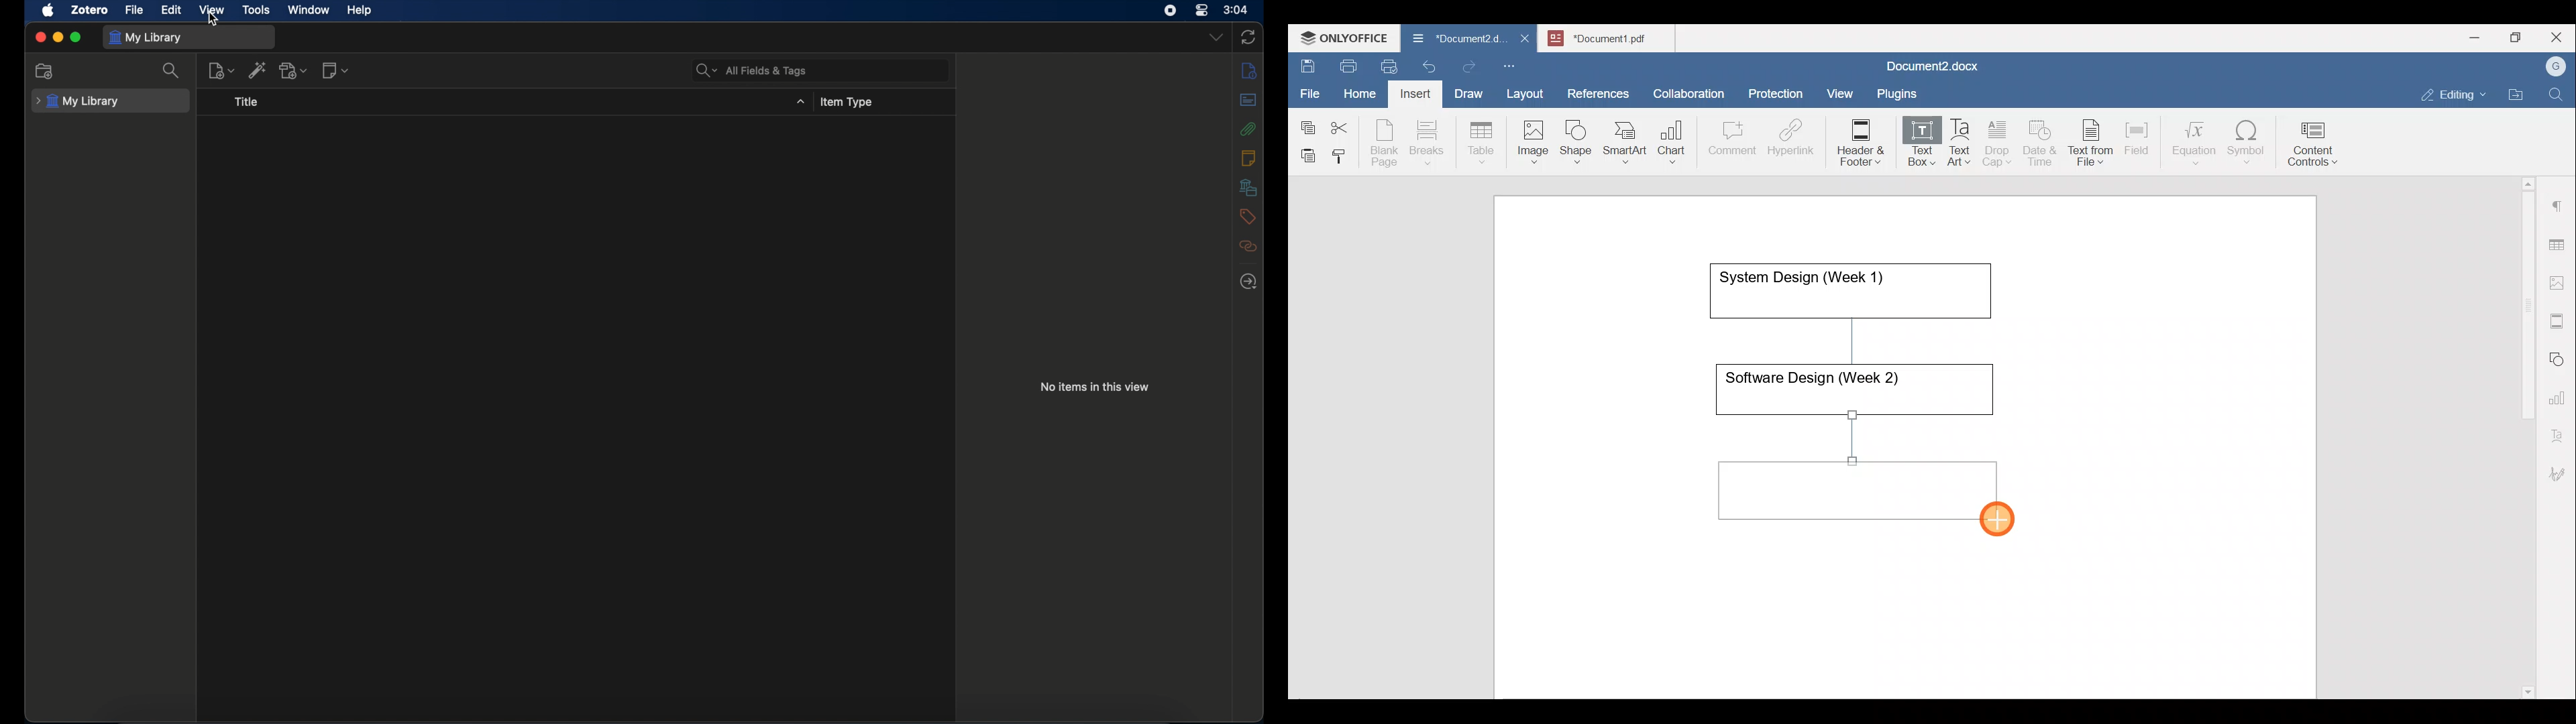  What do you see at coordinates (1795, 141) in the screenshot?
I see `Hyperlink` at bounding box center [1795, 141].